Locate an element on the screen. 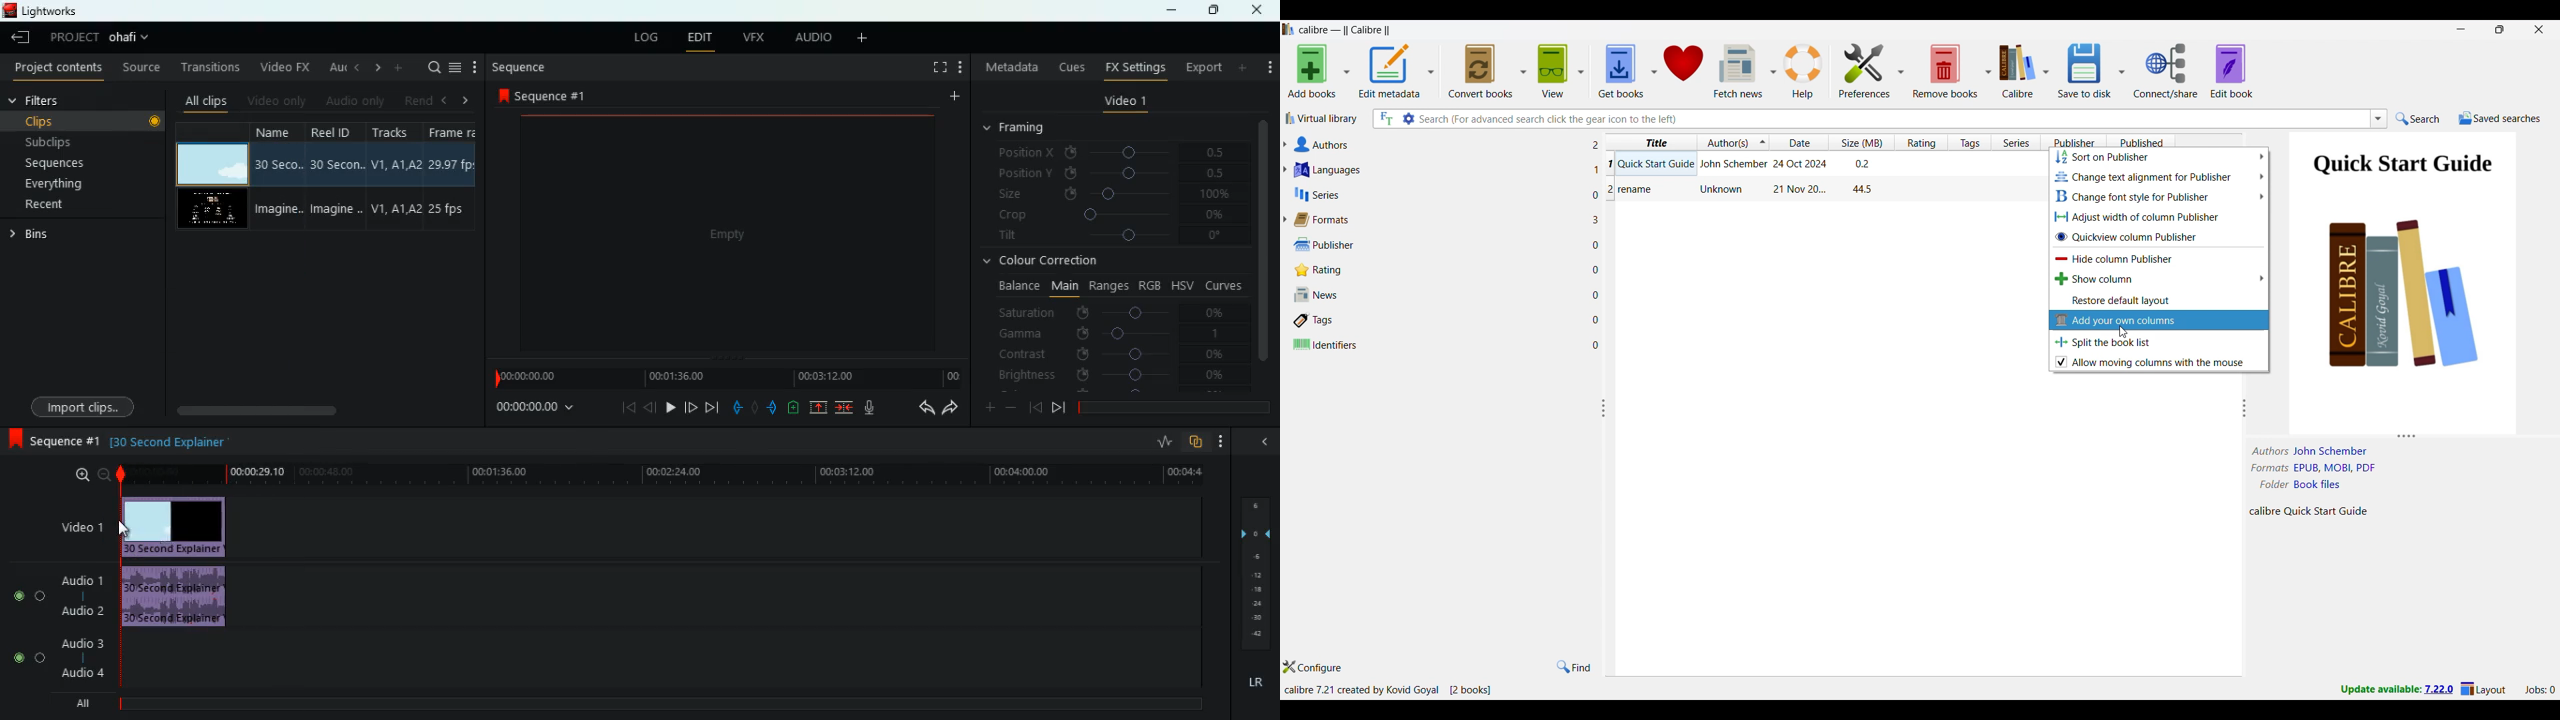 Image resolution: width=2576 pixels, height=728 pixels. Published column is located at coordinates (2141, 142).